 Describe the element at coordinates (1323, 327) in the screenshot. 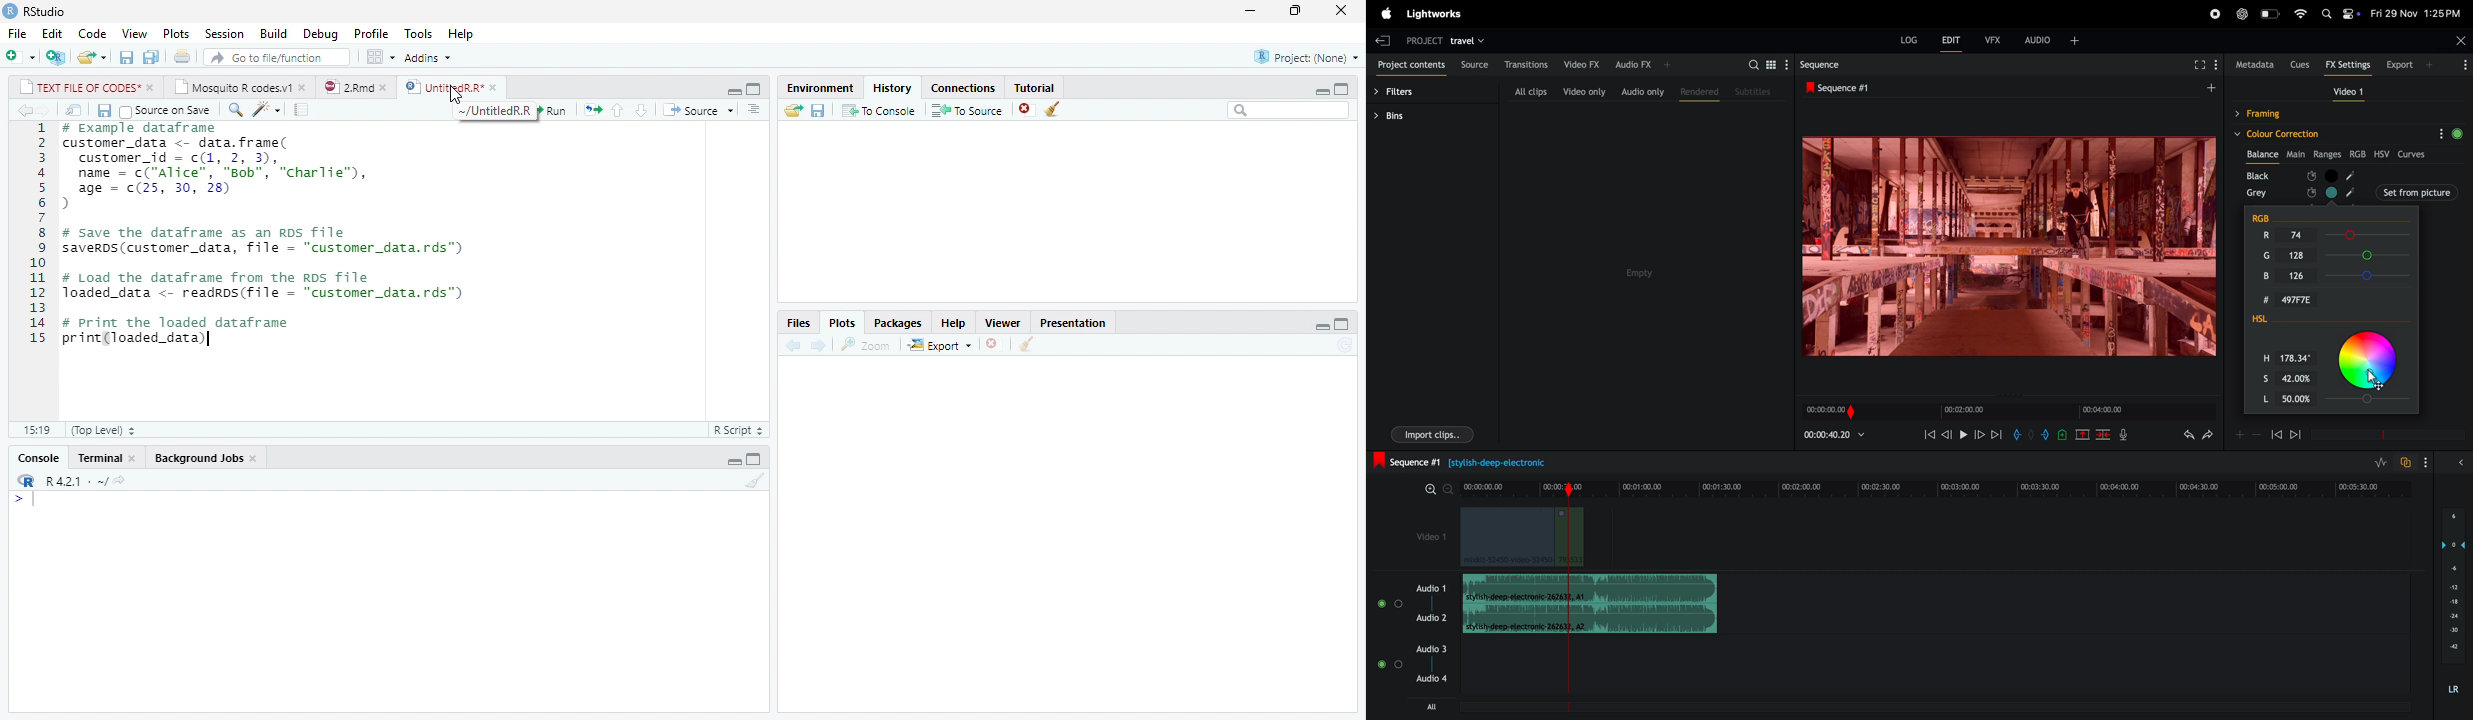

I see `minimize` at that location.